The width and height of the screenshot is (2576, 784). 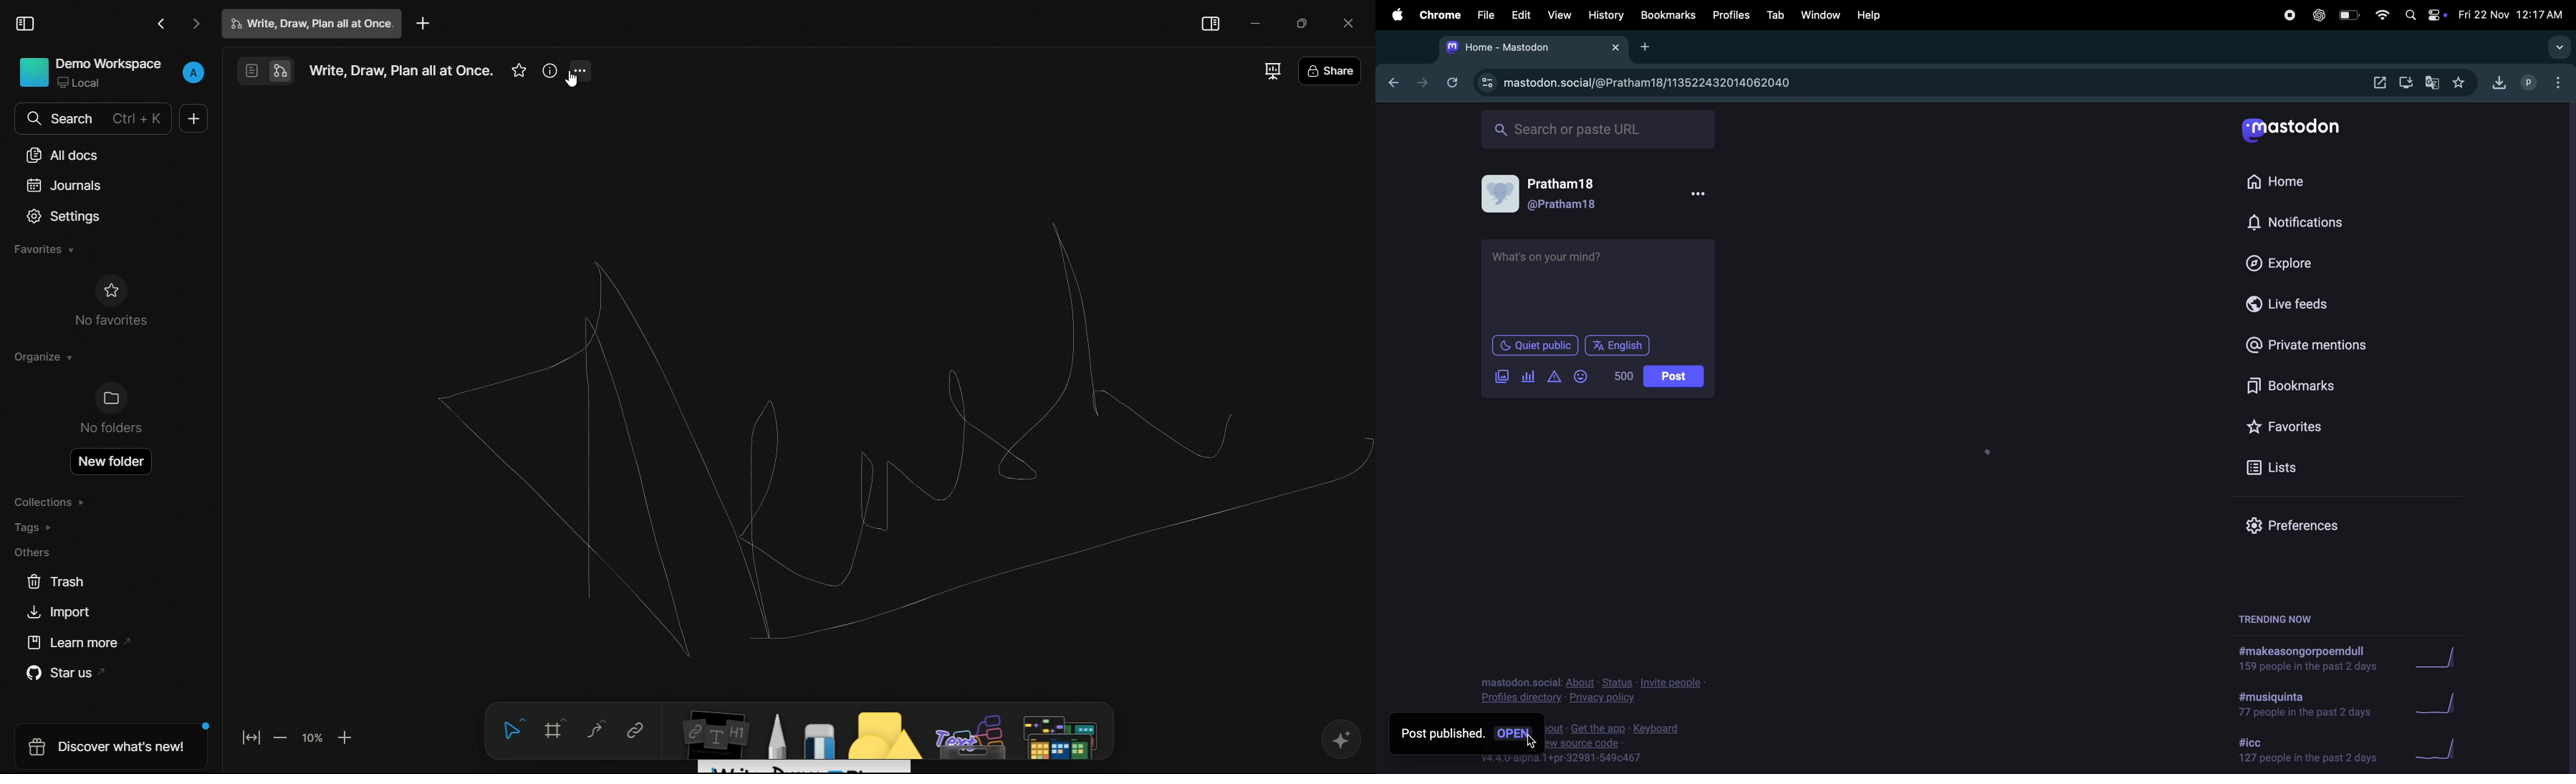 What do you see at coordinates (2290, 464) in the screenshot?
I see `lists` at bounding box center [2290, 464].